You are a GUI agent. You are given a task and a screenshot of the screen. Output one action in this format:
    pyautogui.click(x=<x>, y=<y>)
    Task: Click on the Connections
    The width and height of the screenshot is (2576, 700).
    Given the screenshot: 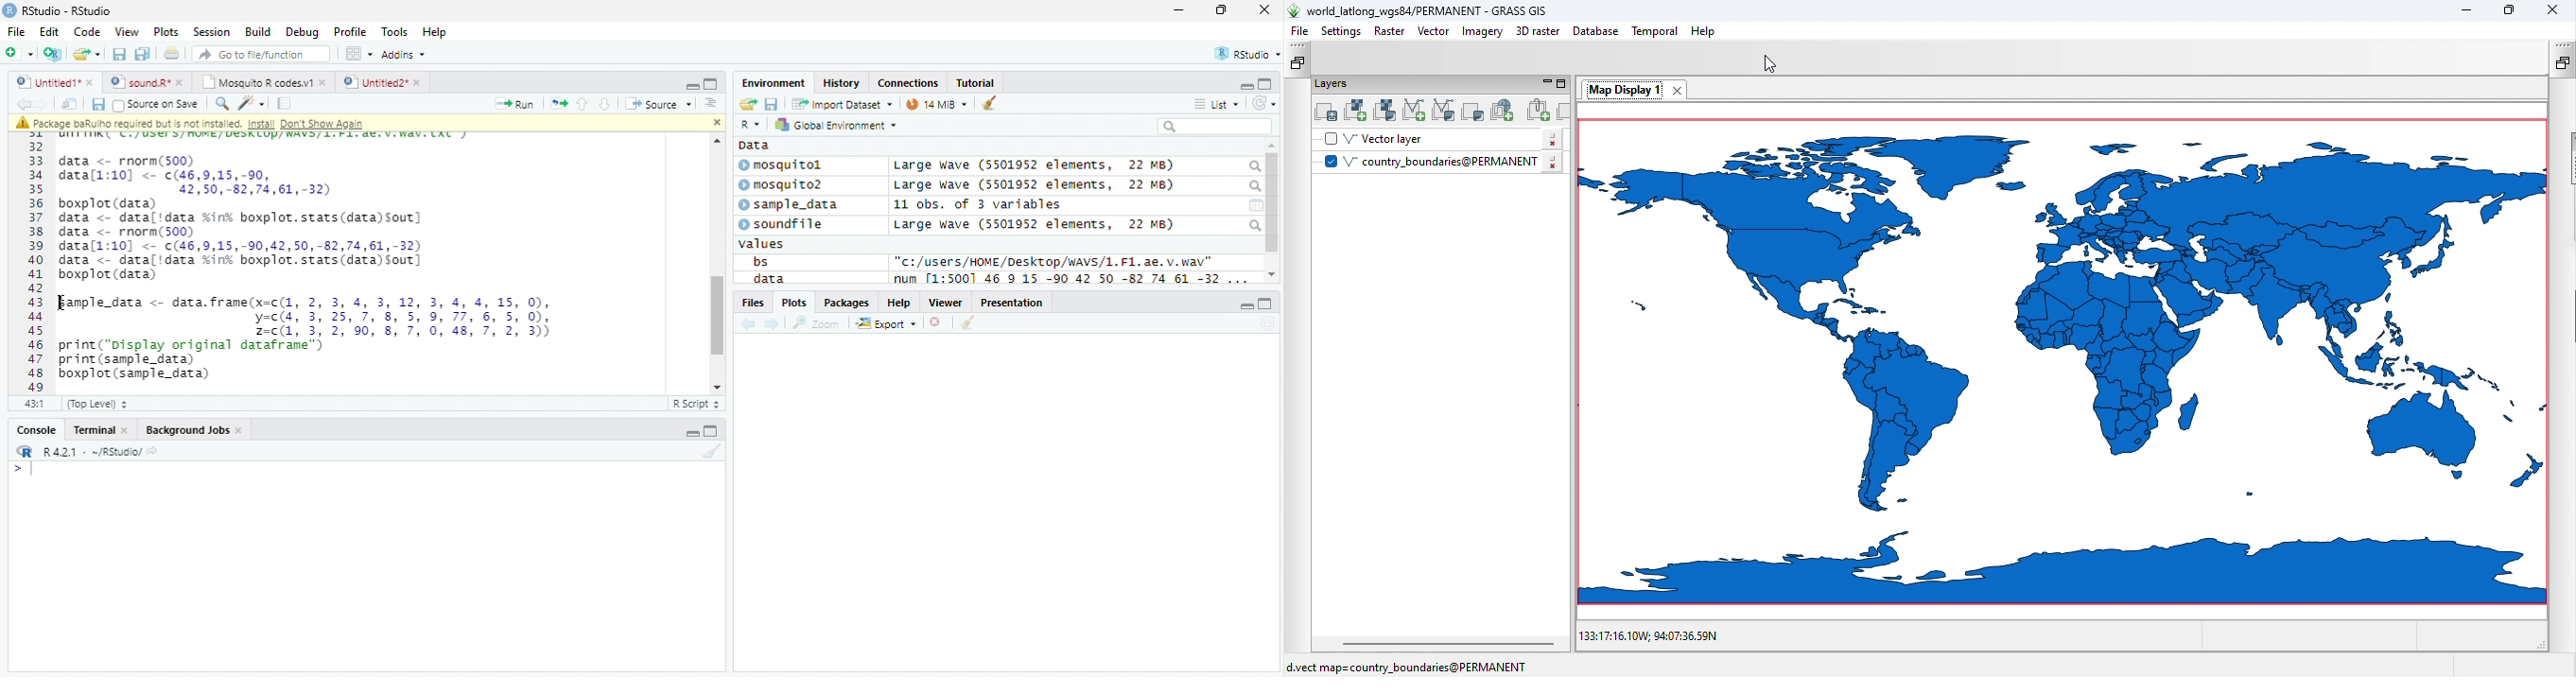 What is the action you would take?
    pyautogui.click(x=909, y=82)
    